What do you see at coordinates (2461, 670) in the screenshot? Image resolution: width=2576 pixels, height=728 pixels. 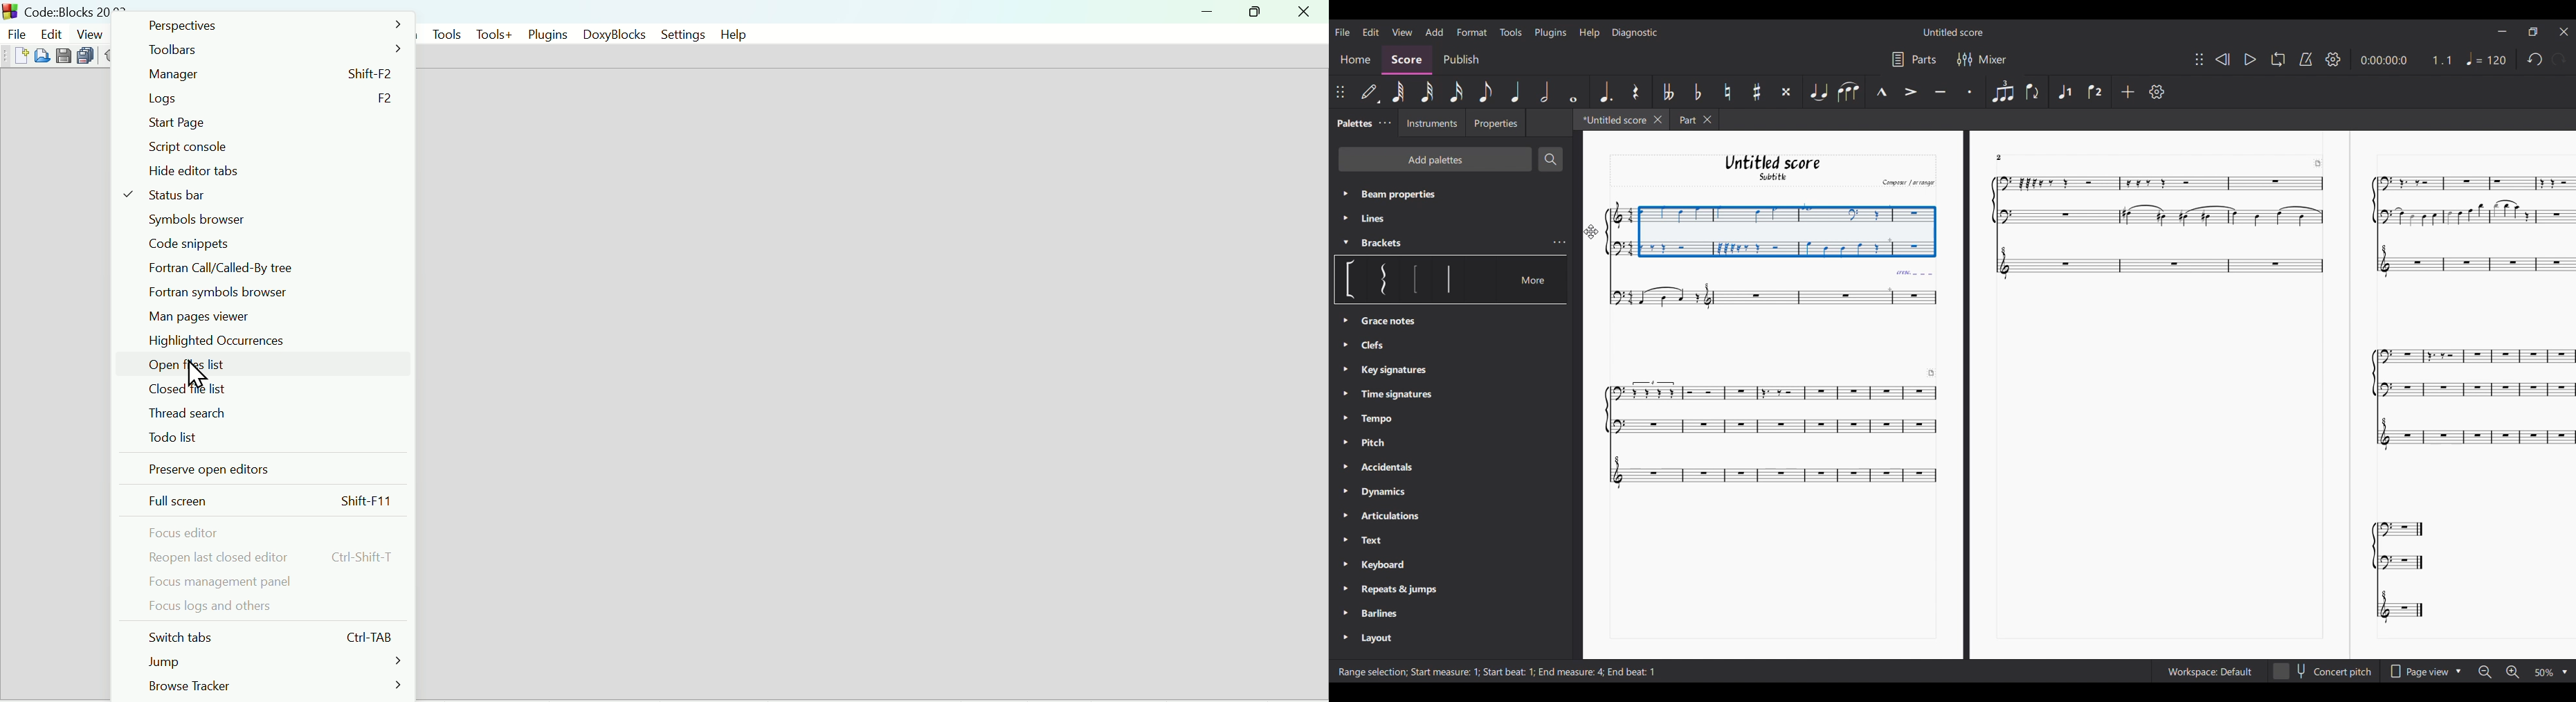 I see `Drop down` at bounding box center [2461, 670].